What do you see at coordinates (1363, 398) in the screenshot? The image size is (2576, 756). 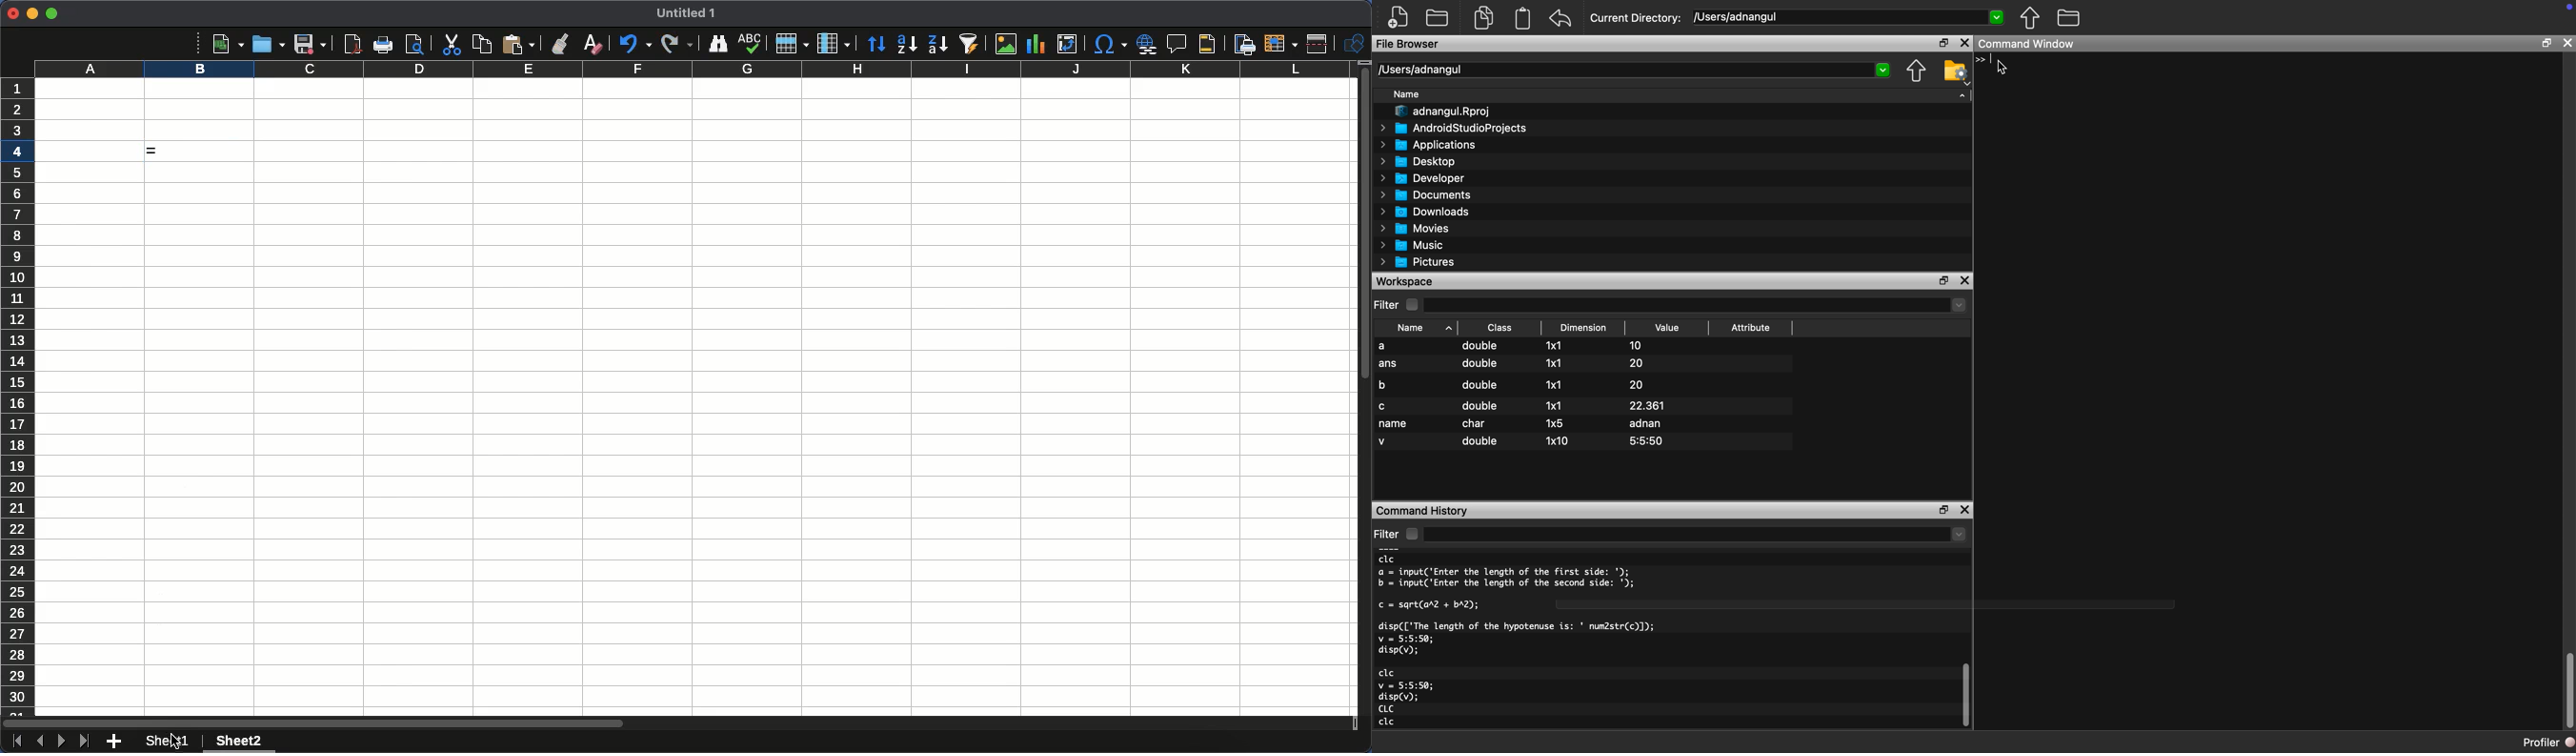 I see `Scroll` at bounding box center [1363, 398].